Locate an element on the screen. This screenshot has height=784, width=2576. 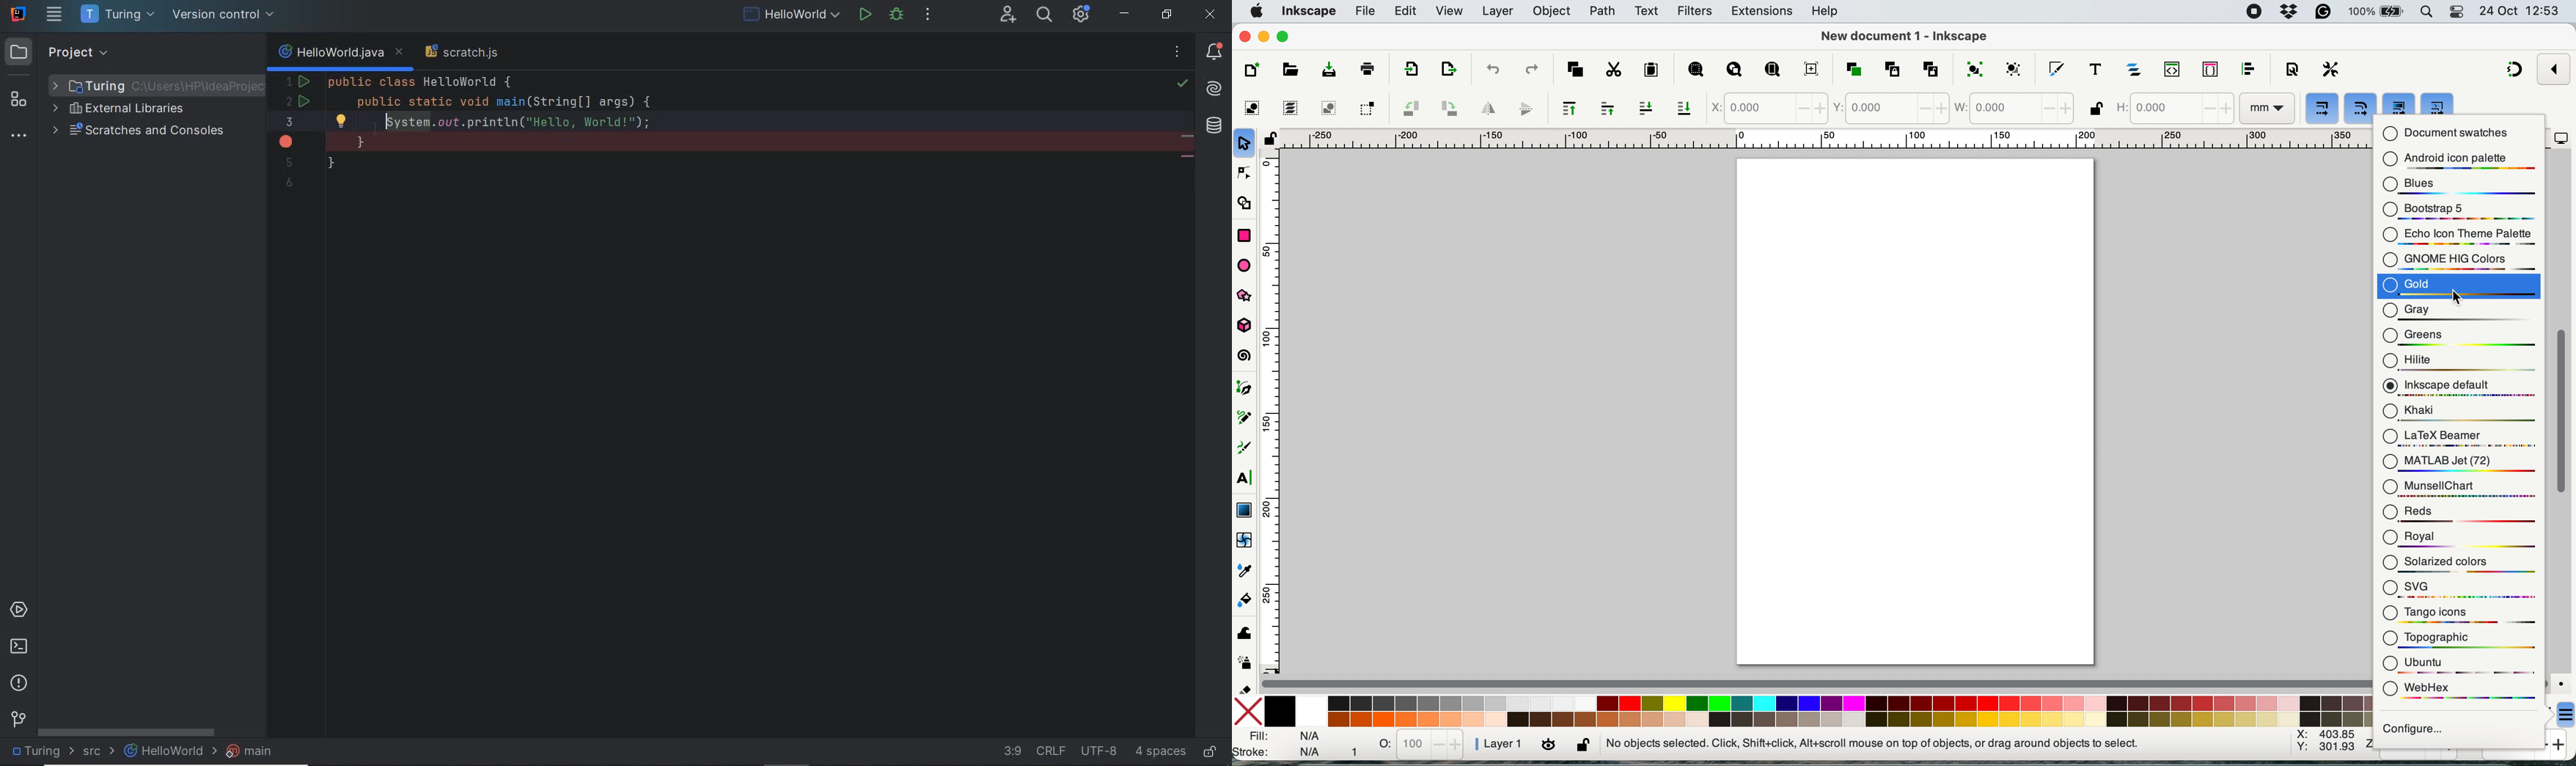
edit is located at coordinates (1409, 13).